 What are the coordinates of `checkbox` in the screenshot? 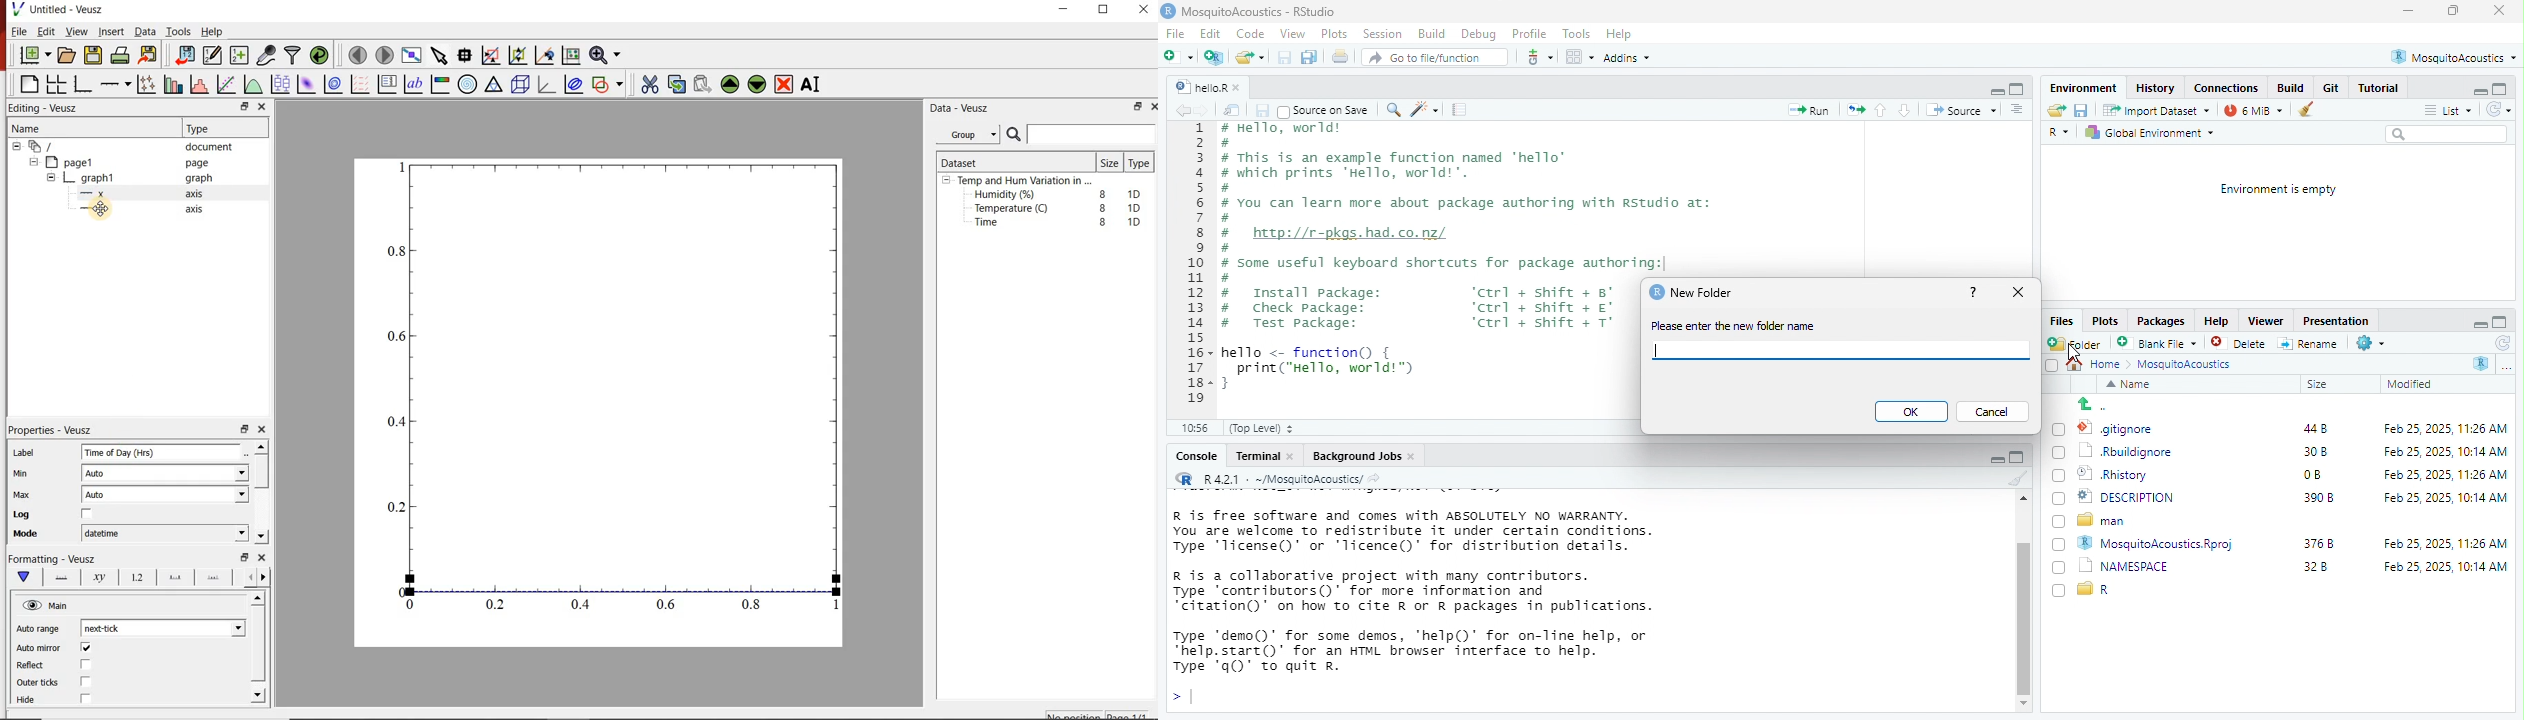 It's located at (2058, 478).